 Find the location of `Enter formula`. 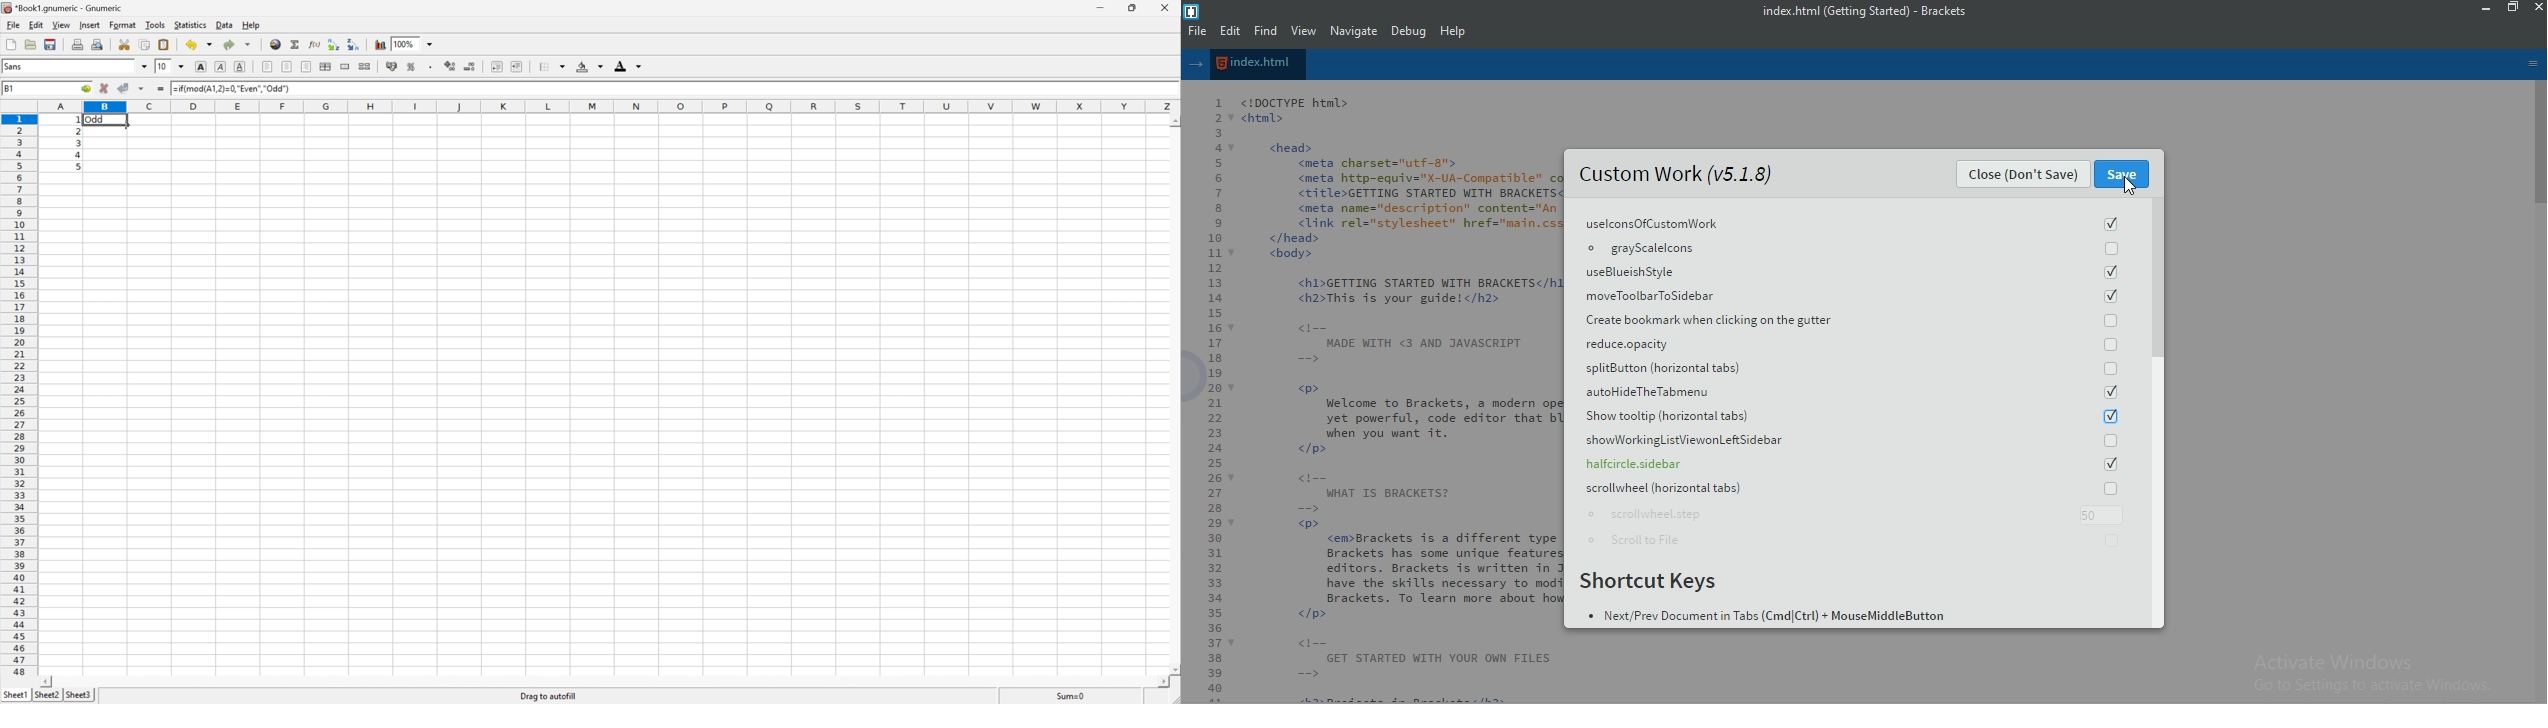

Enter formula is located at coordinates (159, 90).